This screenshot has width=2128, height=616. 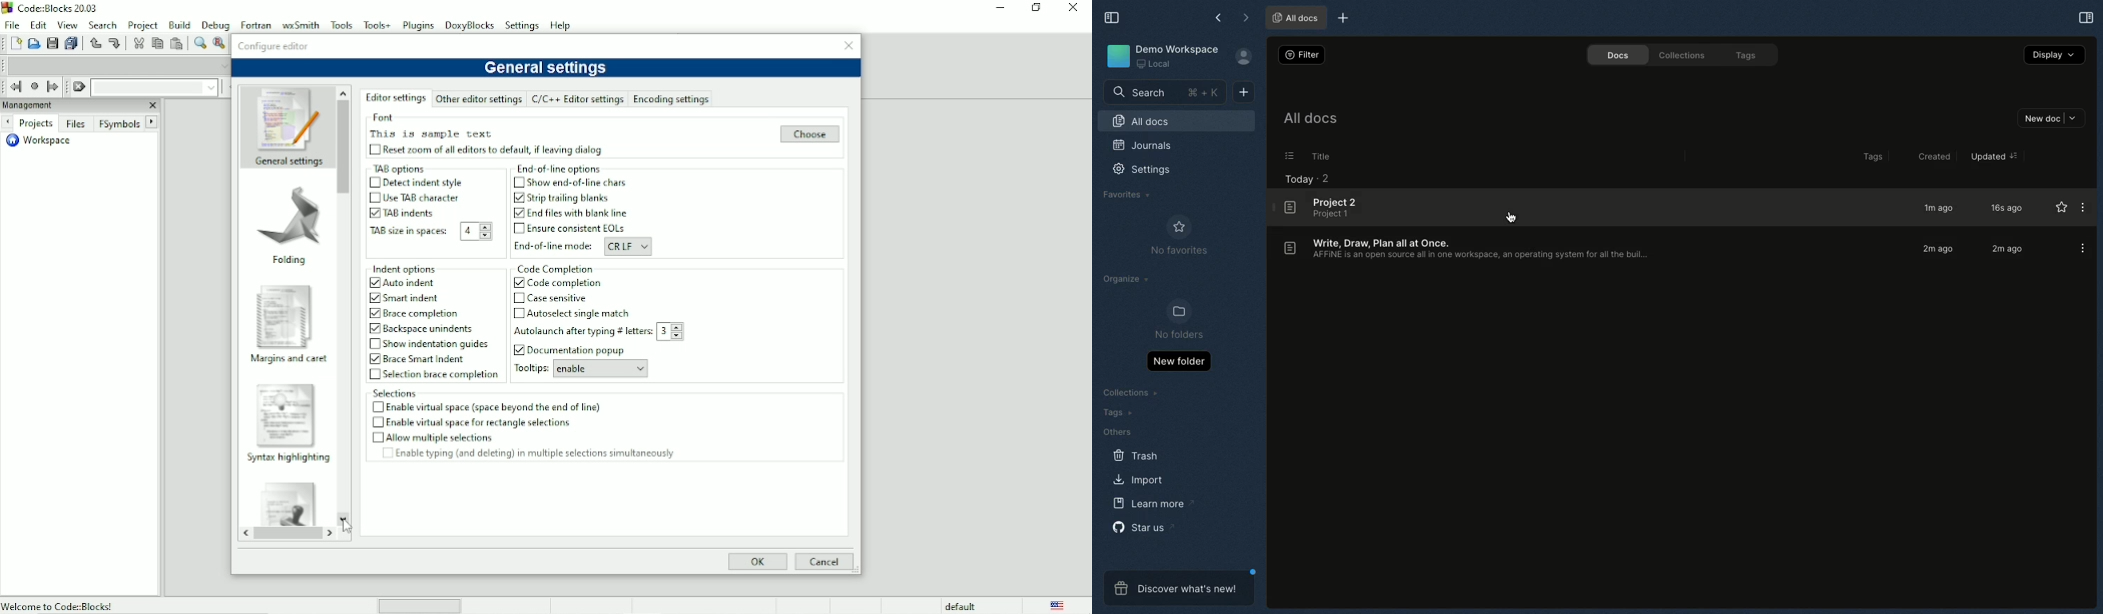 What do you see at coordinates (562, 25) in the screenshot?
I see `Help` at bounding box center [562, 25].